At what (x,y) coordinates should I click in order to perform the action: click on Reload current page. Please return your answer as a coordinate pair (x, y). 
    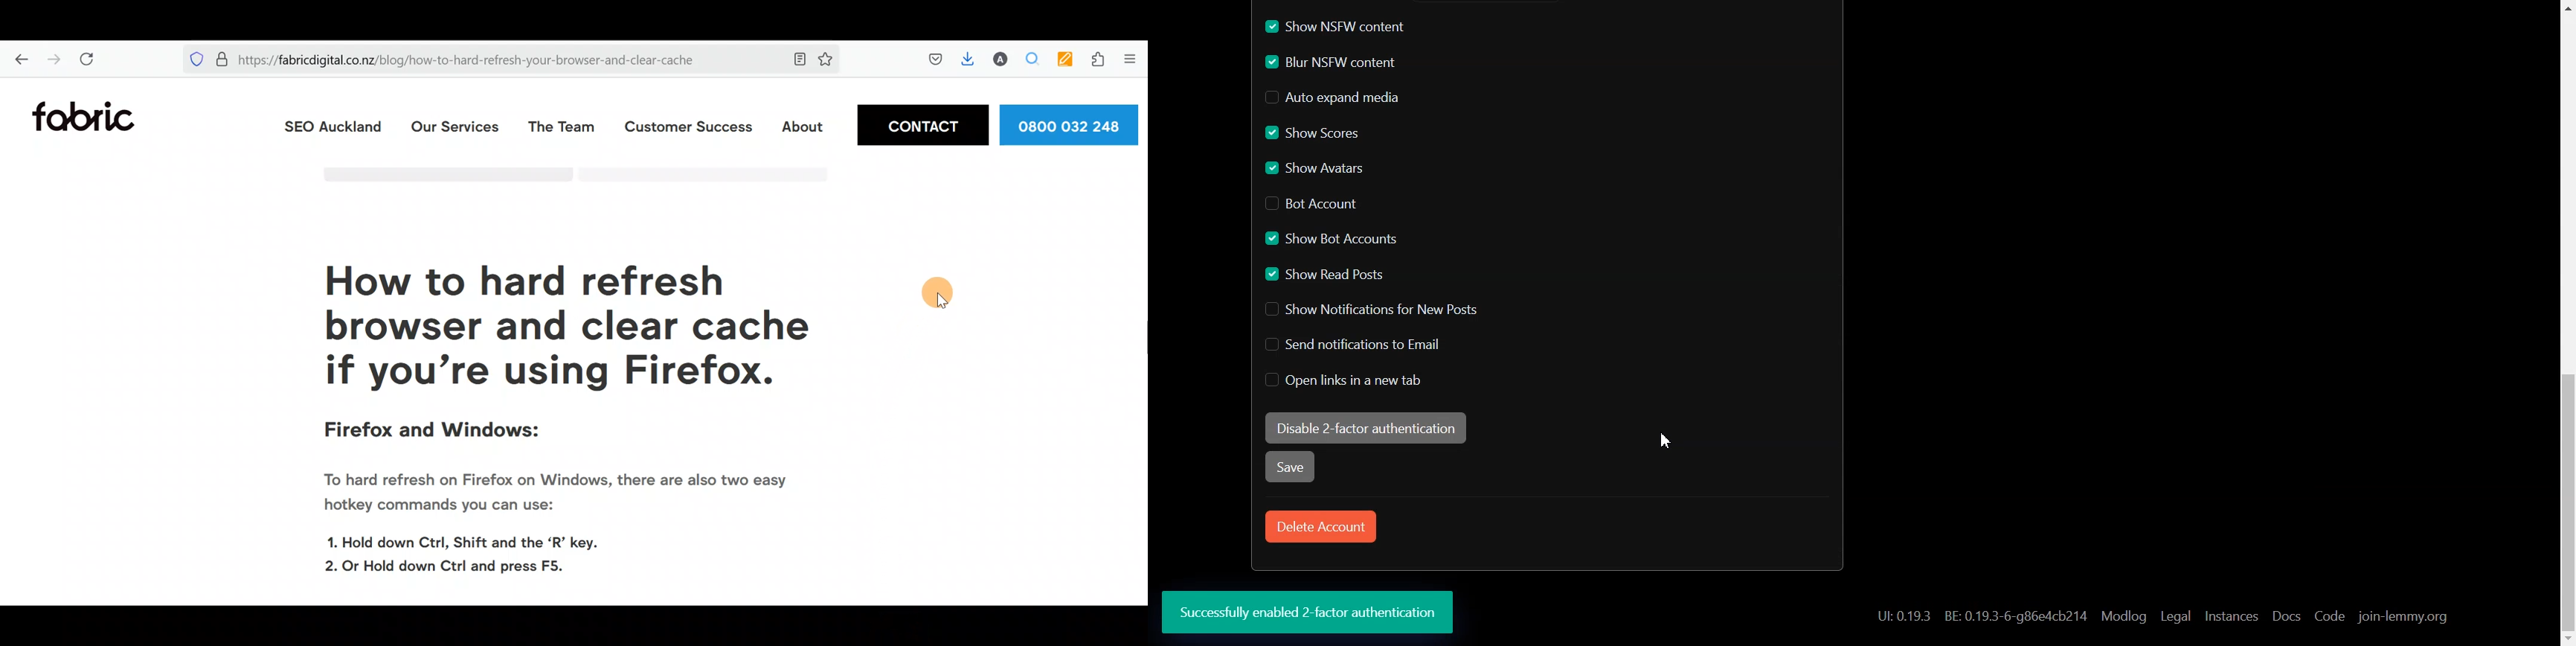
    Looking at the image, I should click on (90, 59).